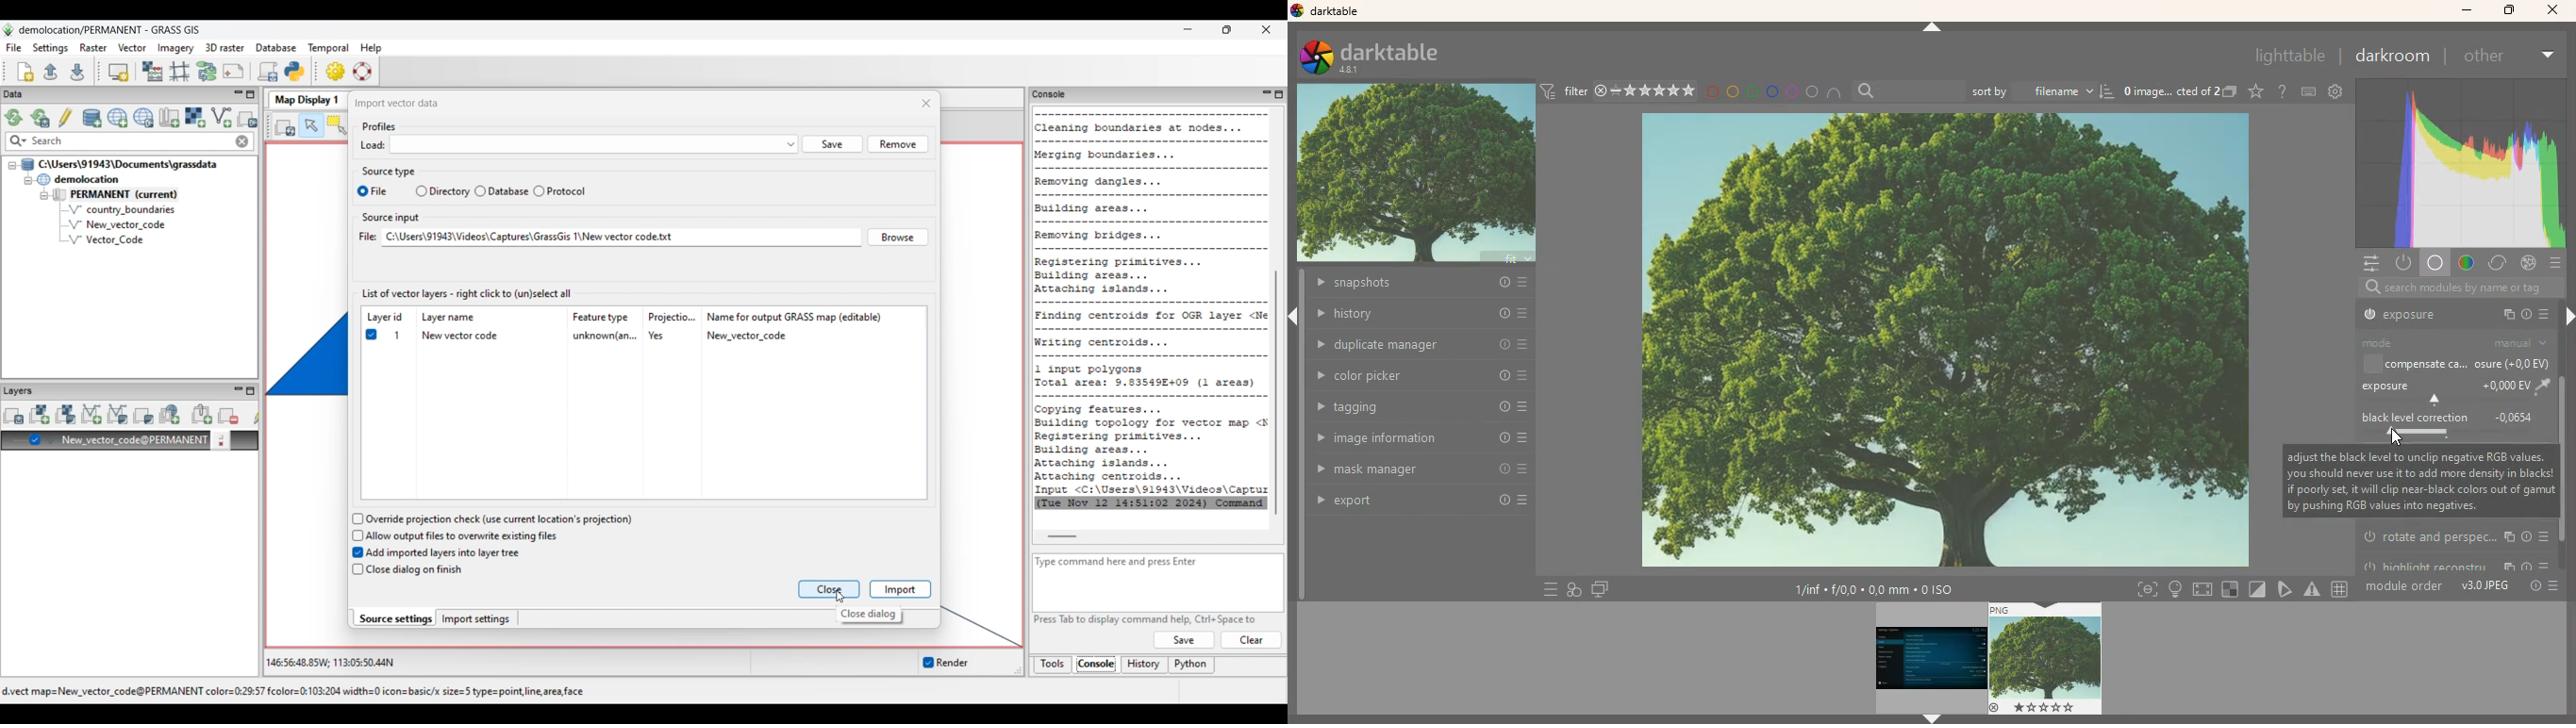 This screenshot has width=2576, height=728. What do you see at coordinates (1878, 589) in the screenshot?
I see `image information` at bounding box center [1878, 589].